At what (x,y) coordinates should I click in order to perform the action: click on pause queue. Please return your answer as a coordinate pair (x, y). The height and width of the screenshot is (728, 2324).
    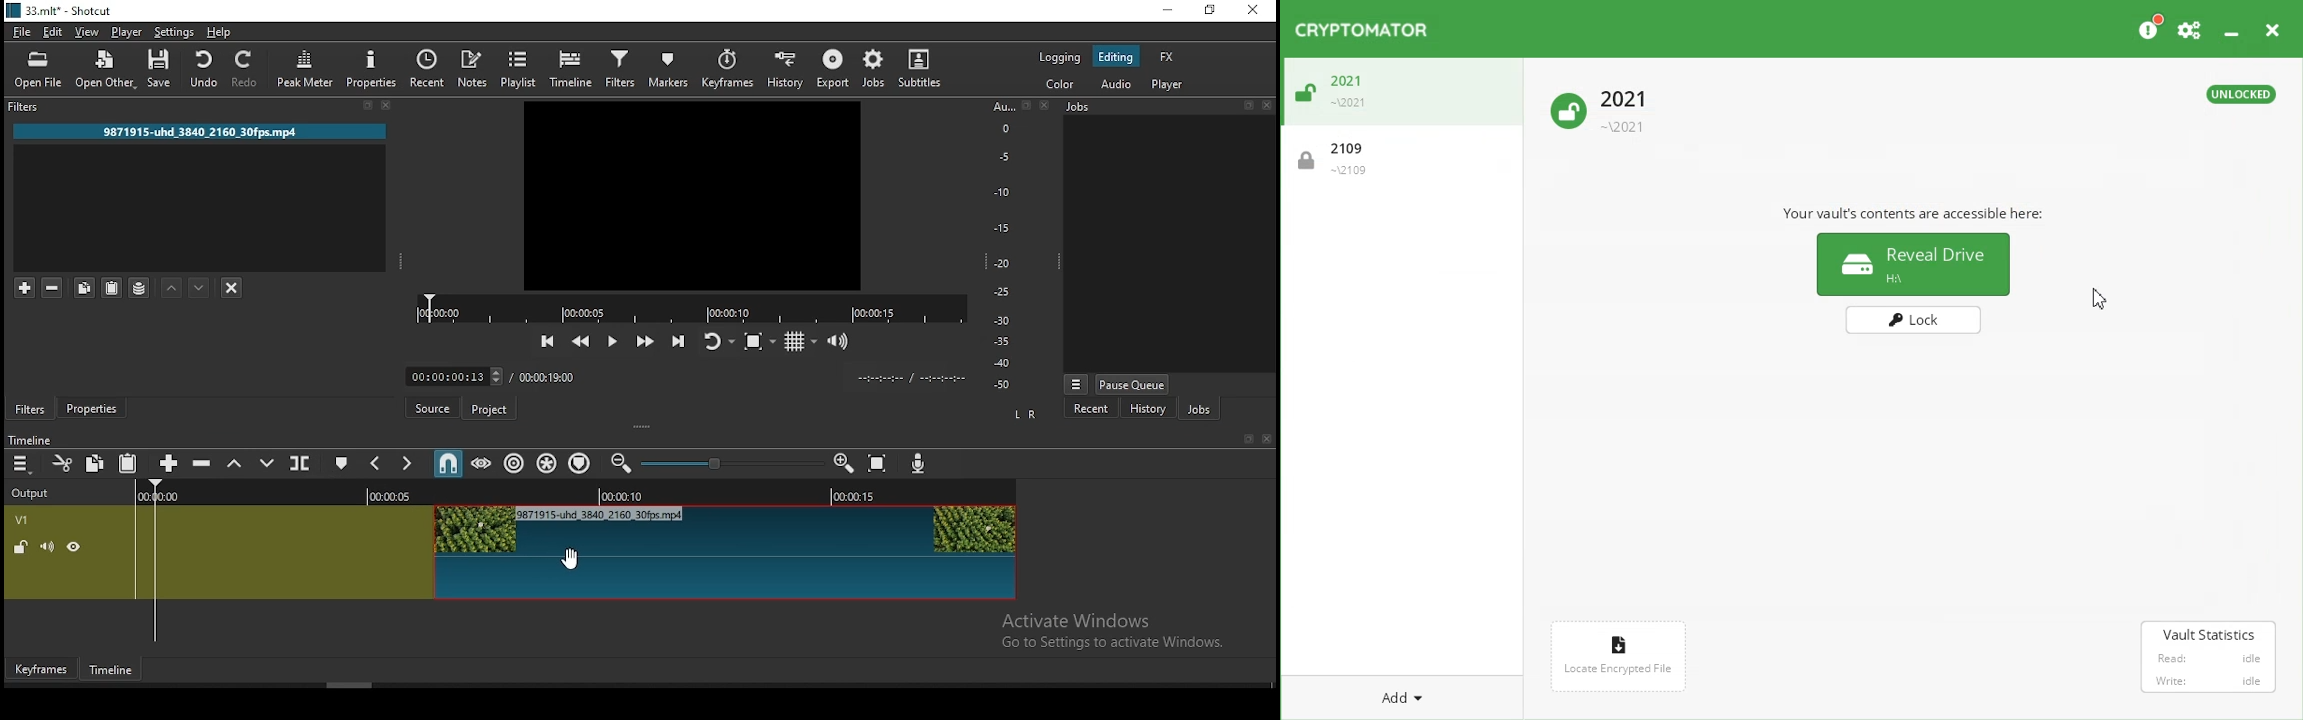
    Looking at the image, I should click on (1136, 382).